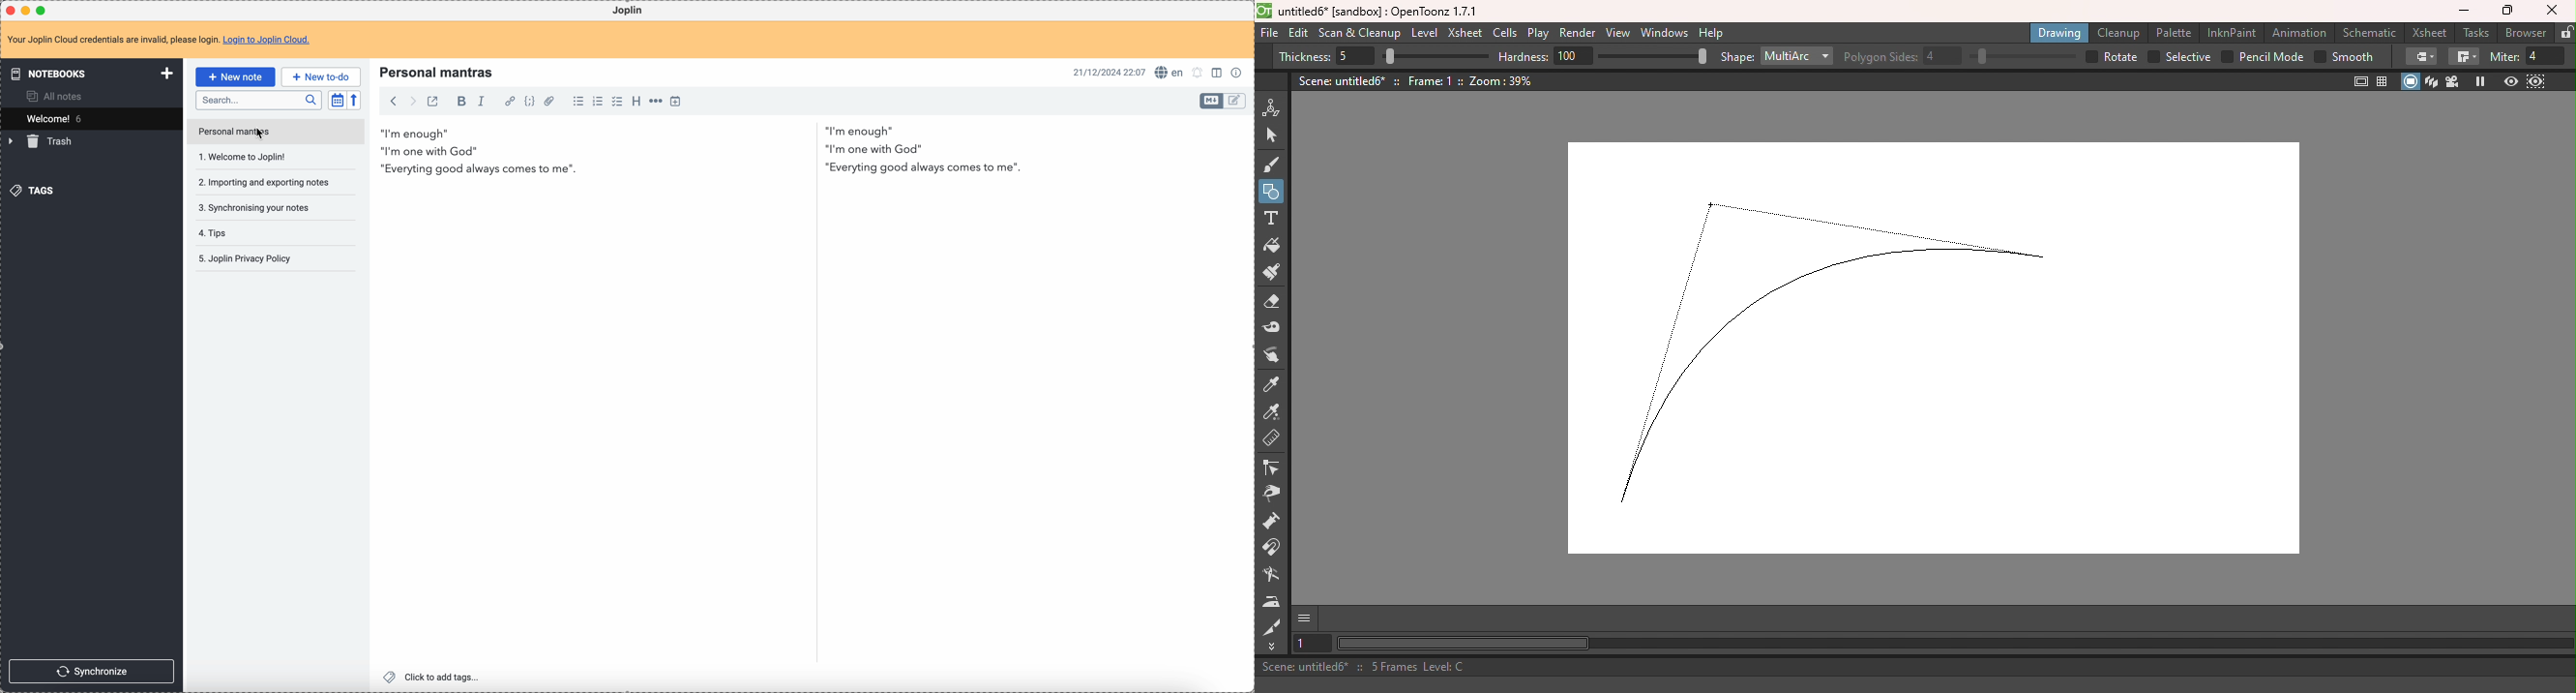  What do you see at coordinates (1213, 101) in the screenshot?
I see `toggle editor layout` at bounding box center [1213, 101].